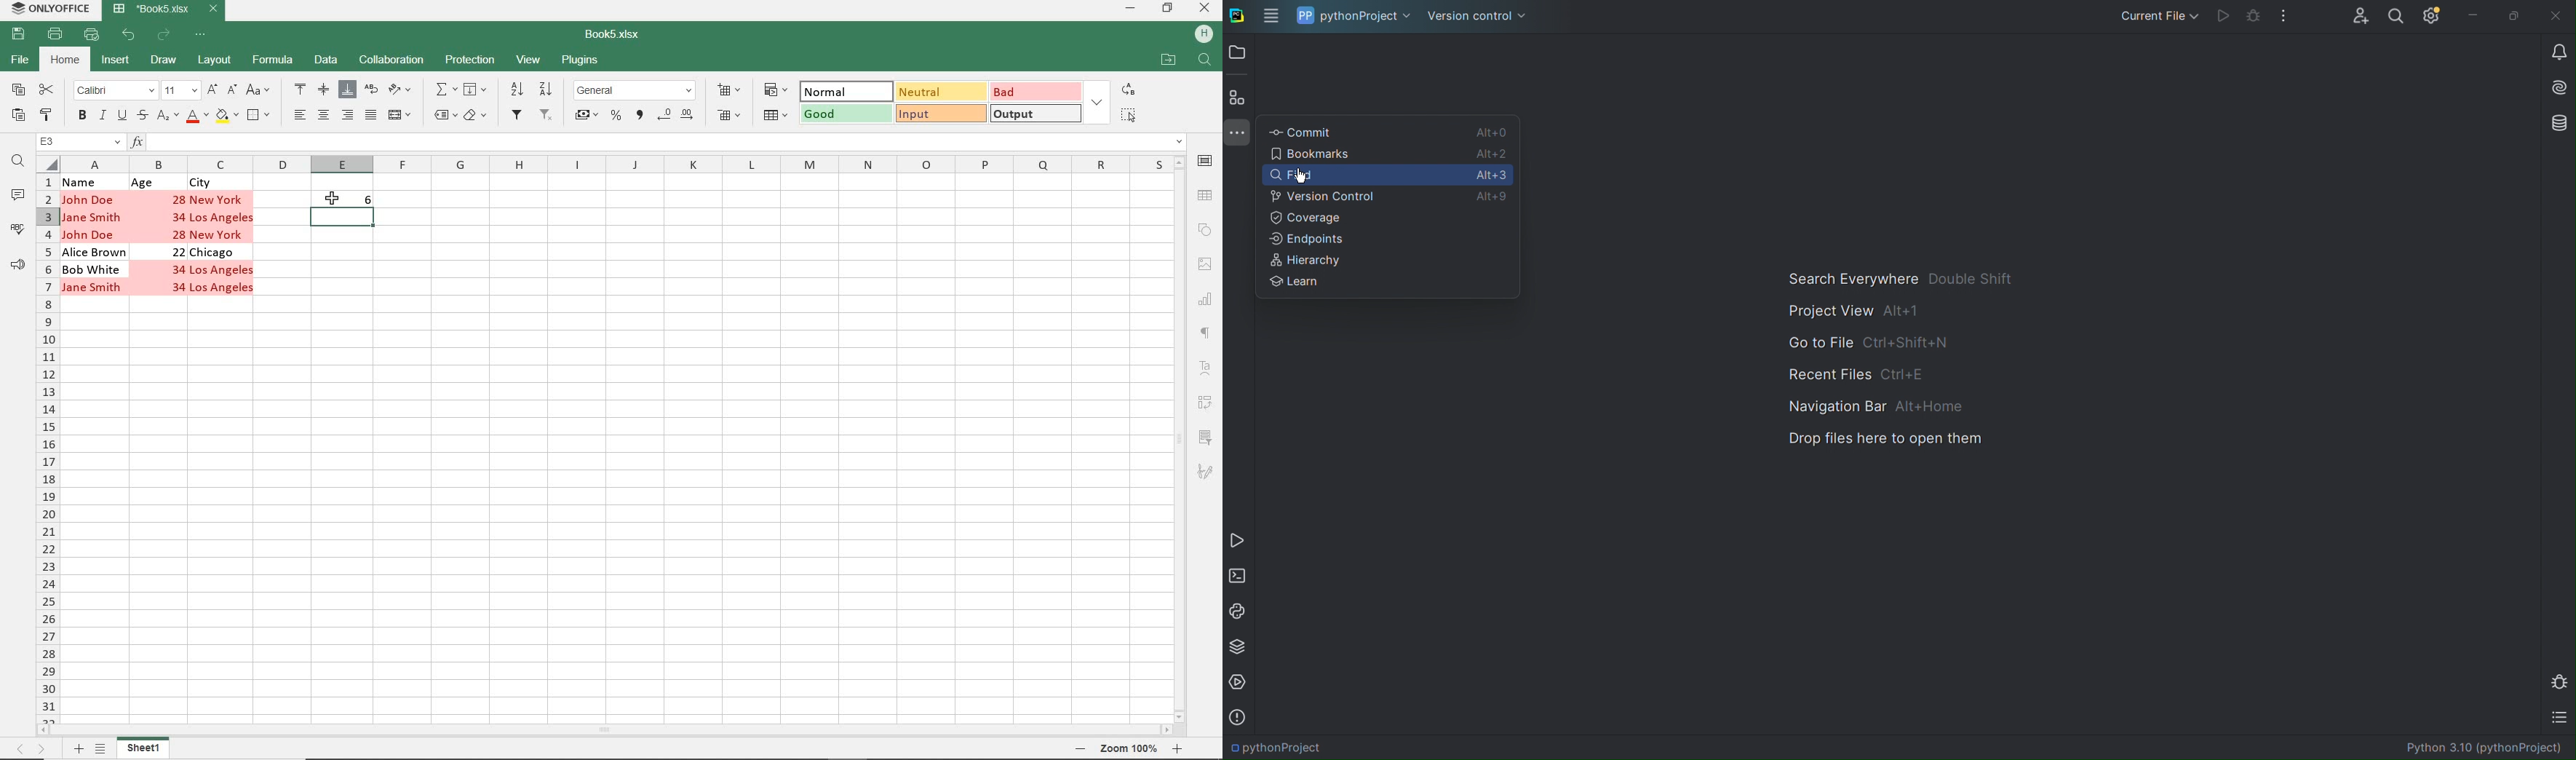 This screenshot has width=2576, height=784. I want to click on LAYOUT, so click(215, 61).